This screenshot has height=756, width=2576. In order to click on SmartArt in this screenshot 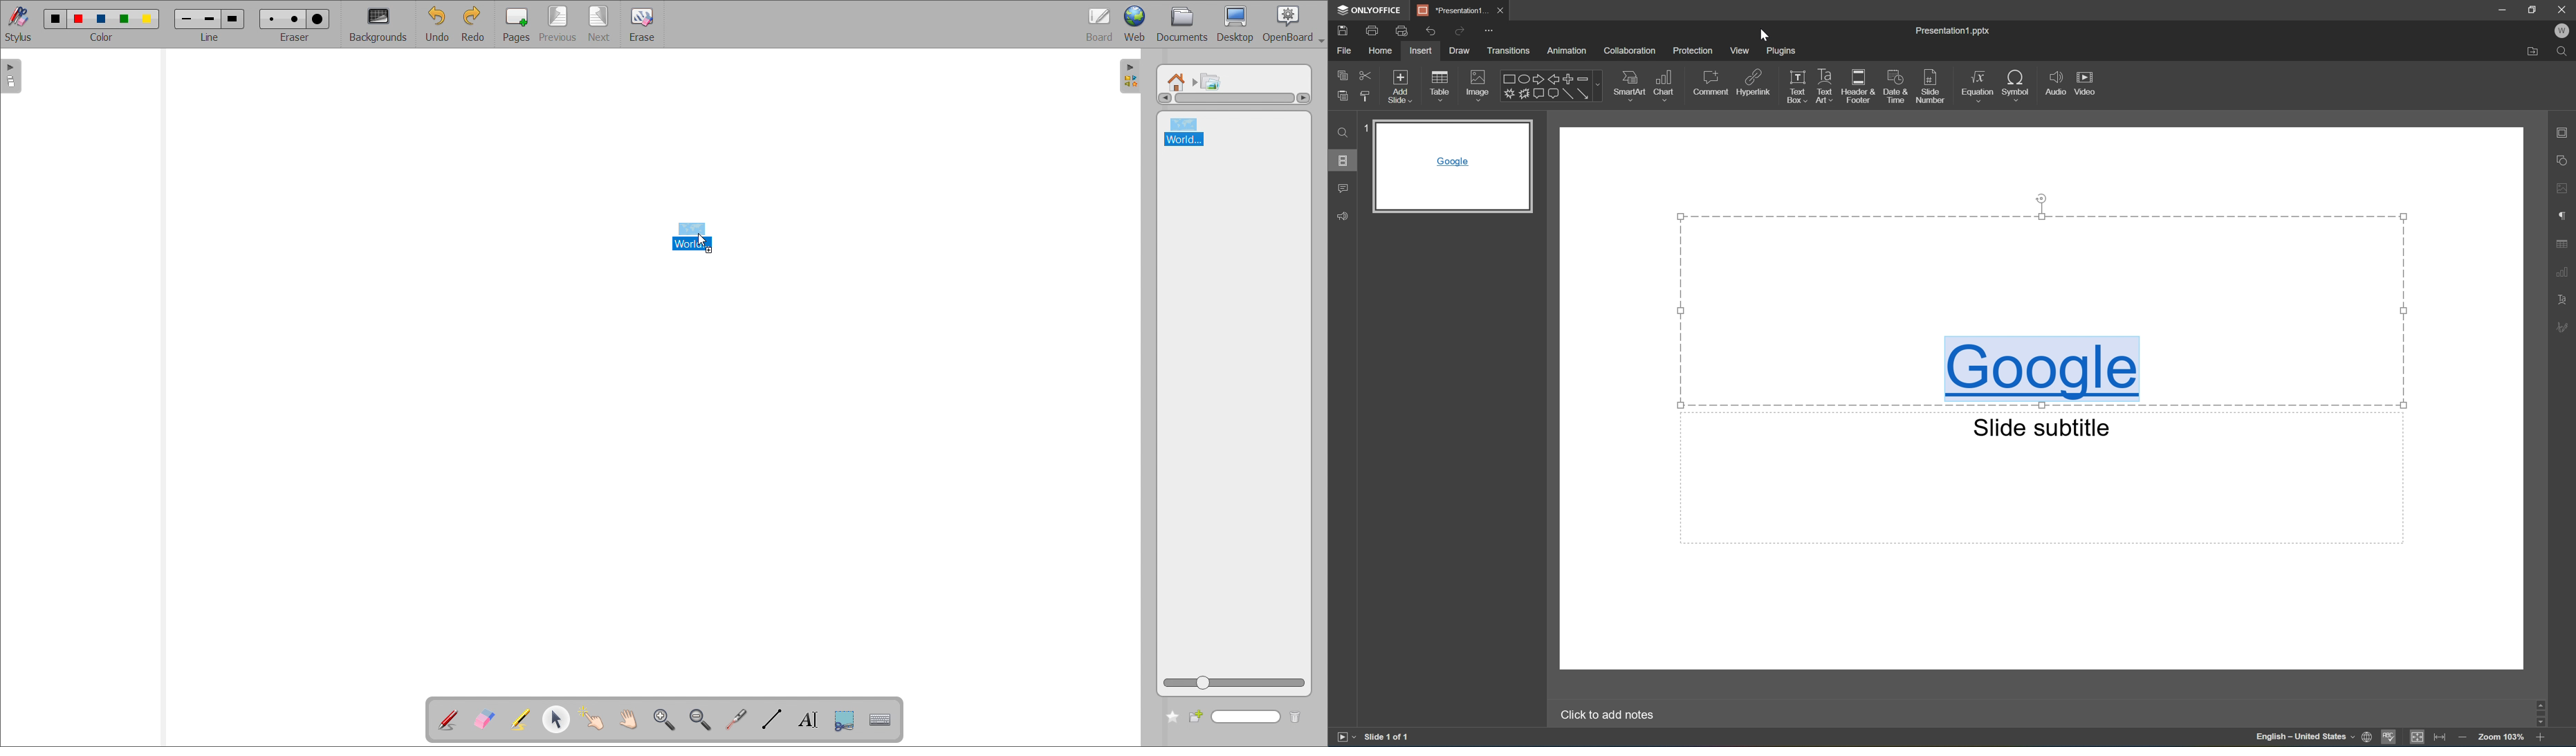, I will do `click(1631, 86)`.